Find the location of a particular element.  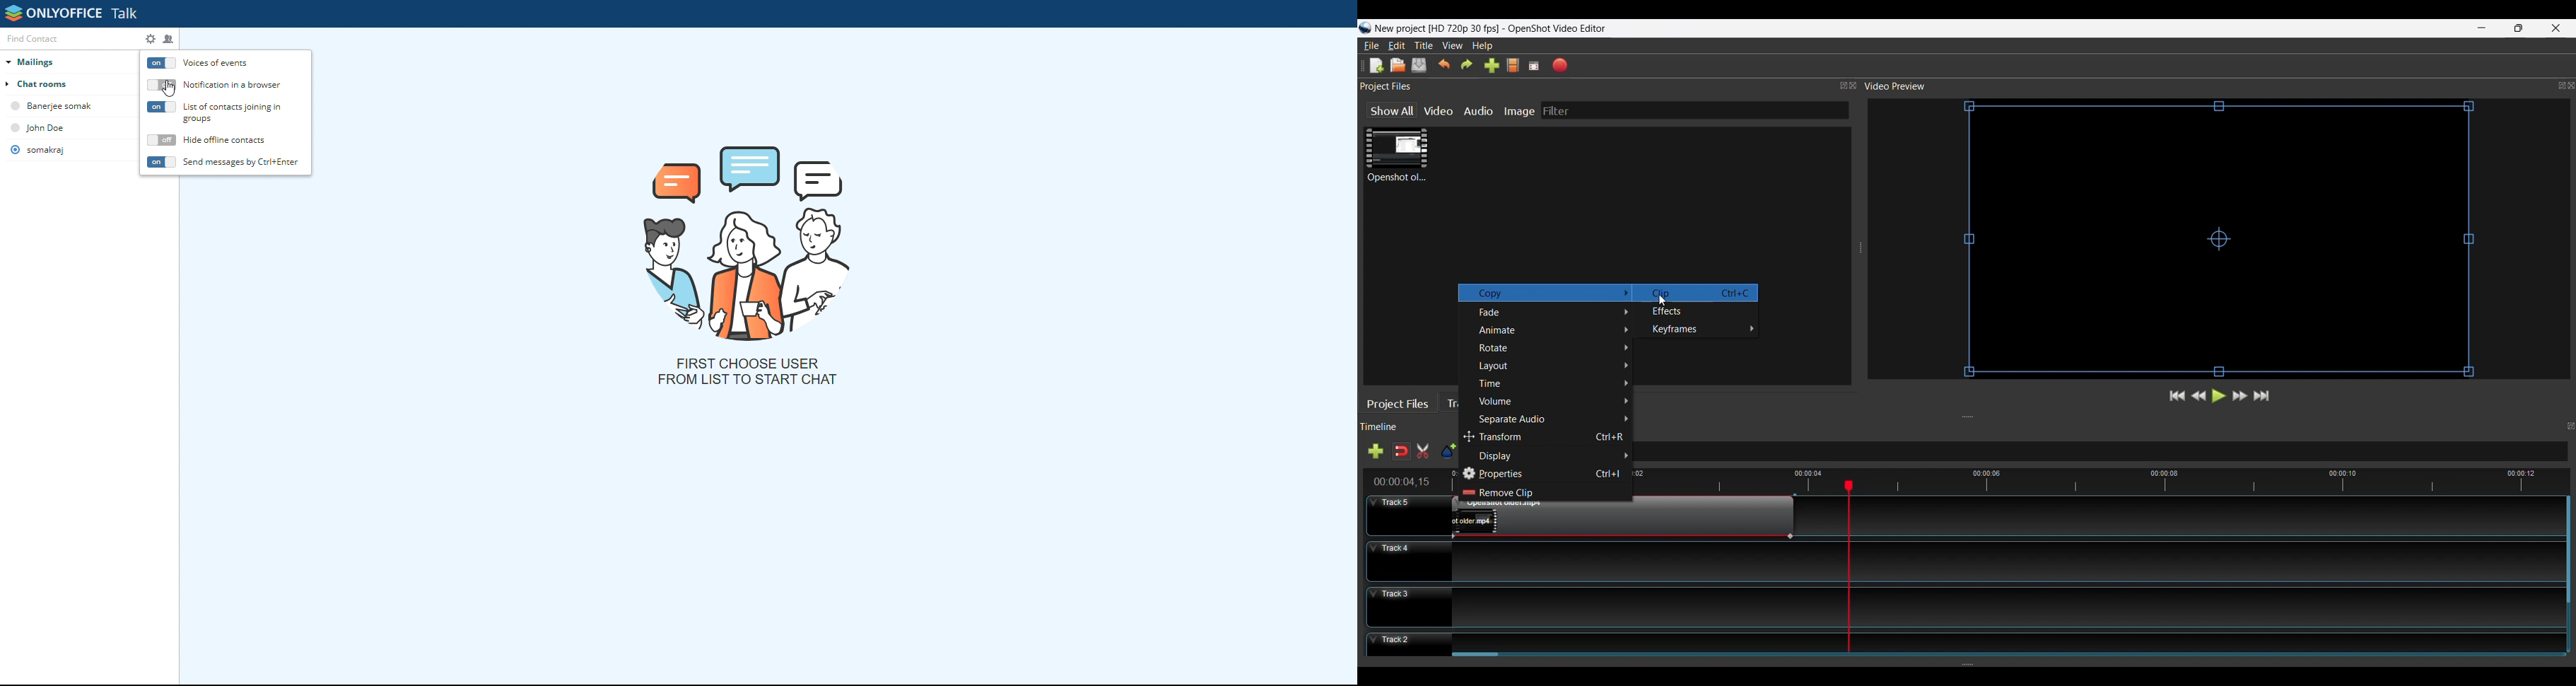

layout is located at coordinates (1554, 365).